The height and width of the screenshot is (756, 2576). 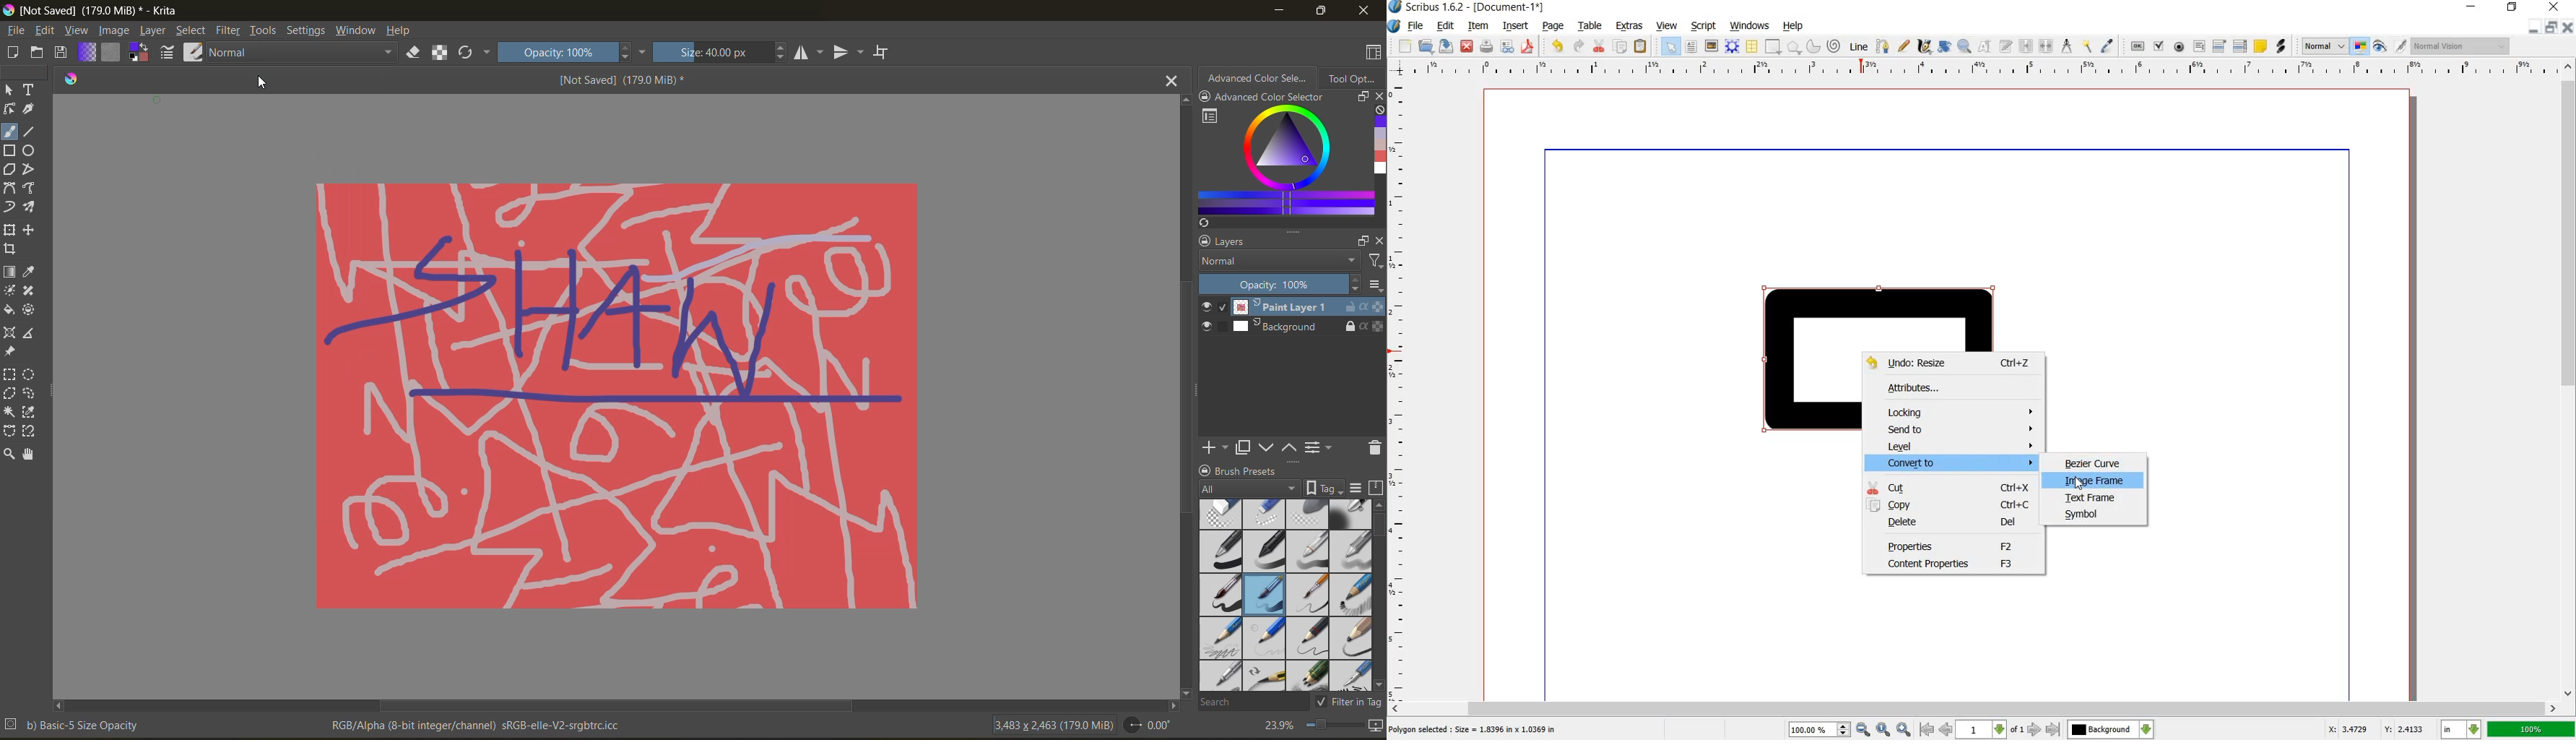 What do you see at coordinates (1486, 47) in the screenshot?
I see `print` at bounding box center [1486, 47].